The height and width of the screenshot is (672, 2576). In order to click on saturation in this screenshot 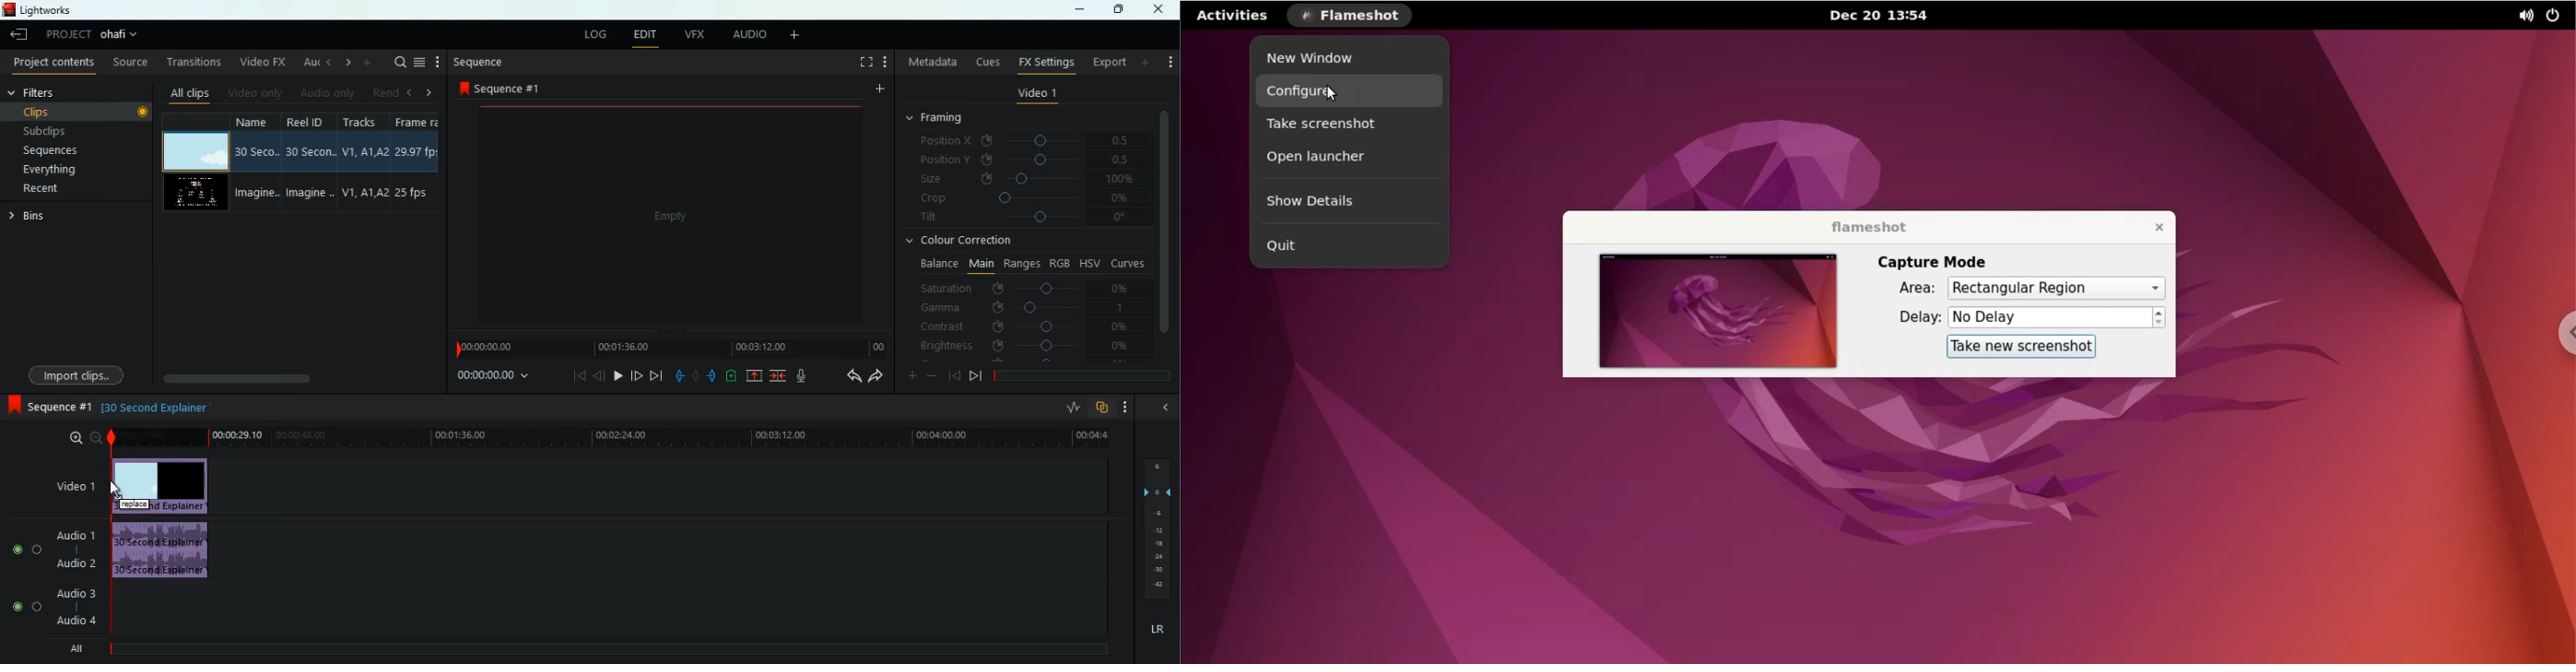, I will do `click(1029, 287)`.